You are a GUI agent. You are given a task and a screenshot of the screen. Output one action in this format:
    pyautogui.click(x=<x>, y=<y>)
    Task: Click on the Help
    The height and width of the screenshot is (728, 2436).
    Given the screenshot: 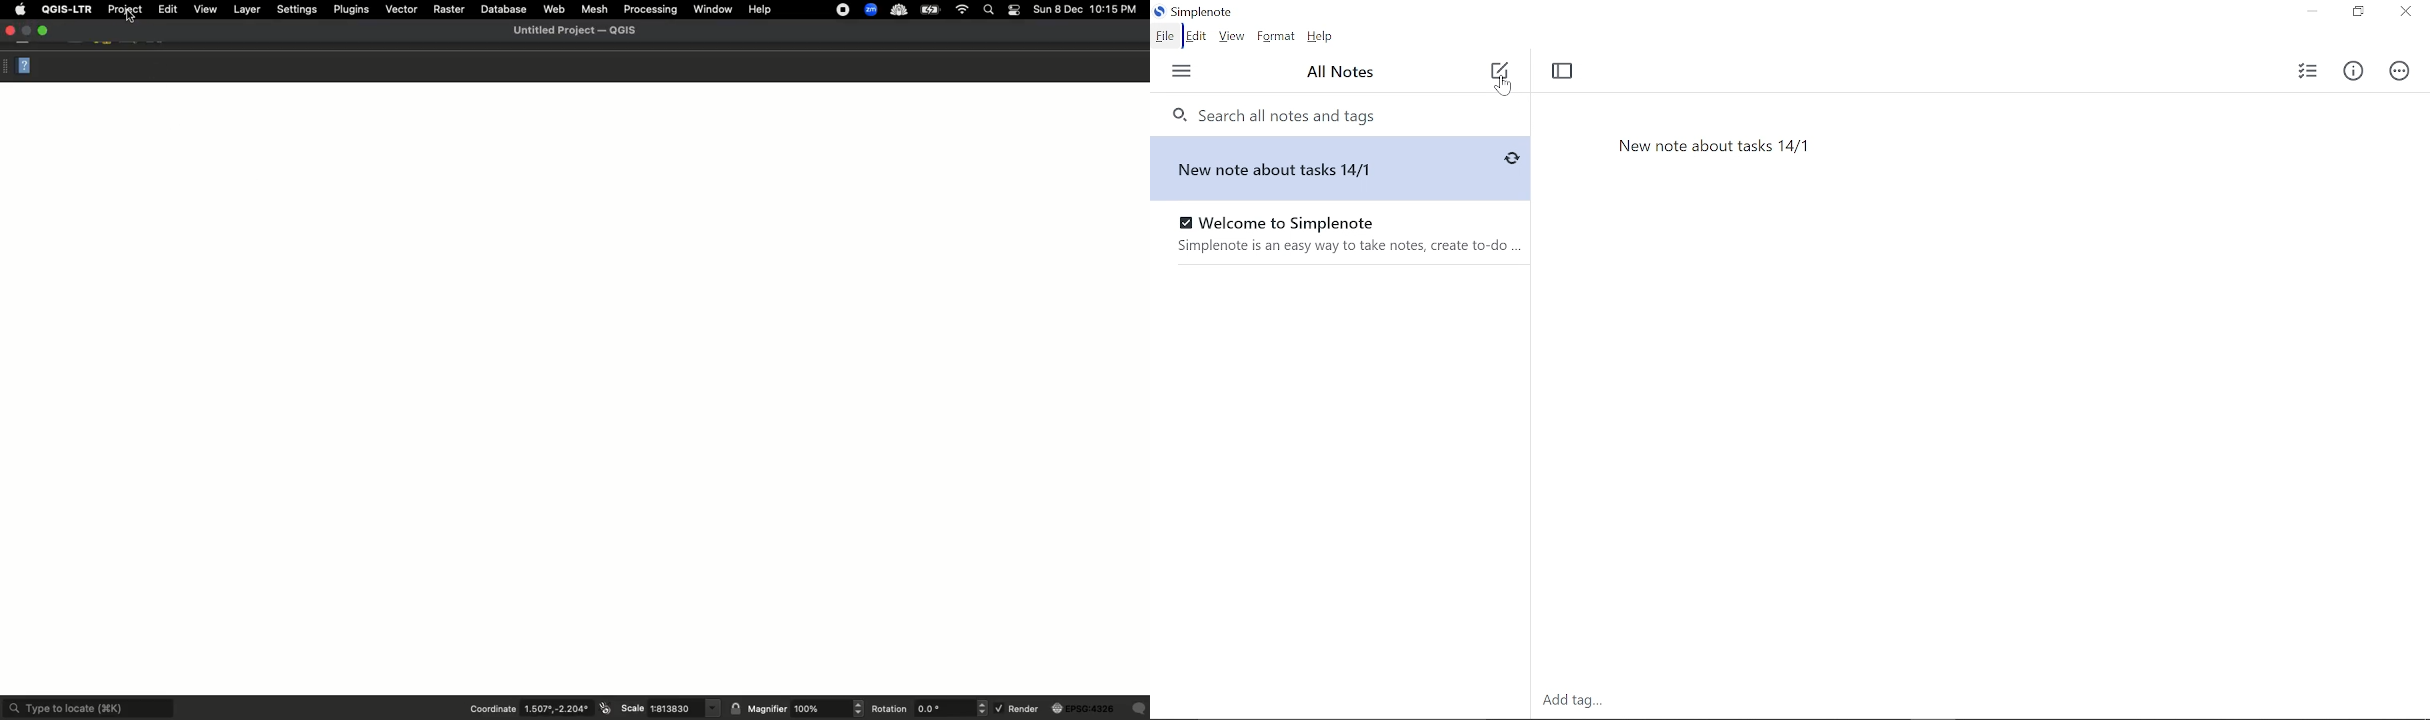 What is the action you would take?
    pyautogui.click(x=763, y=8)
    